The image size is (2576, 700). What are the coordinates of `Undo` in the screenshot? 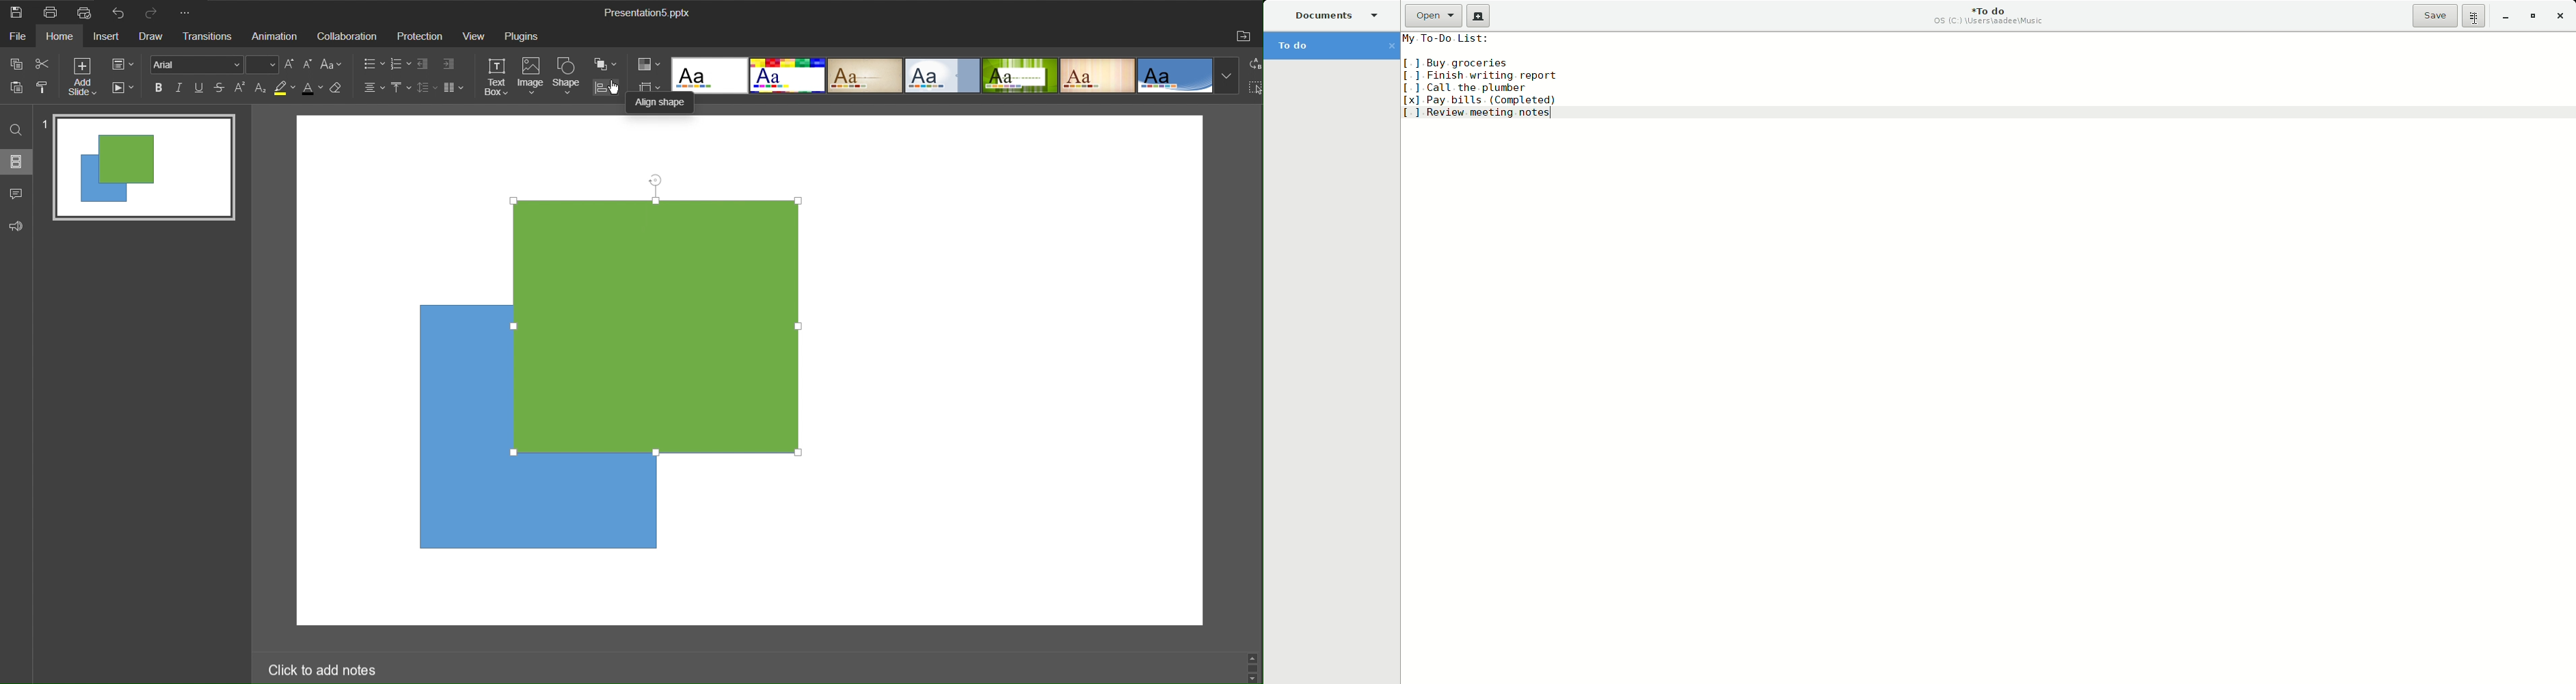 It's located at (122, 14).